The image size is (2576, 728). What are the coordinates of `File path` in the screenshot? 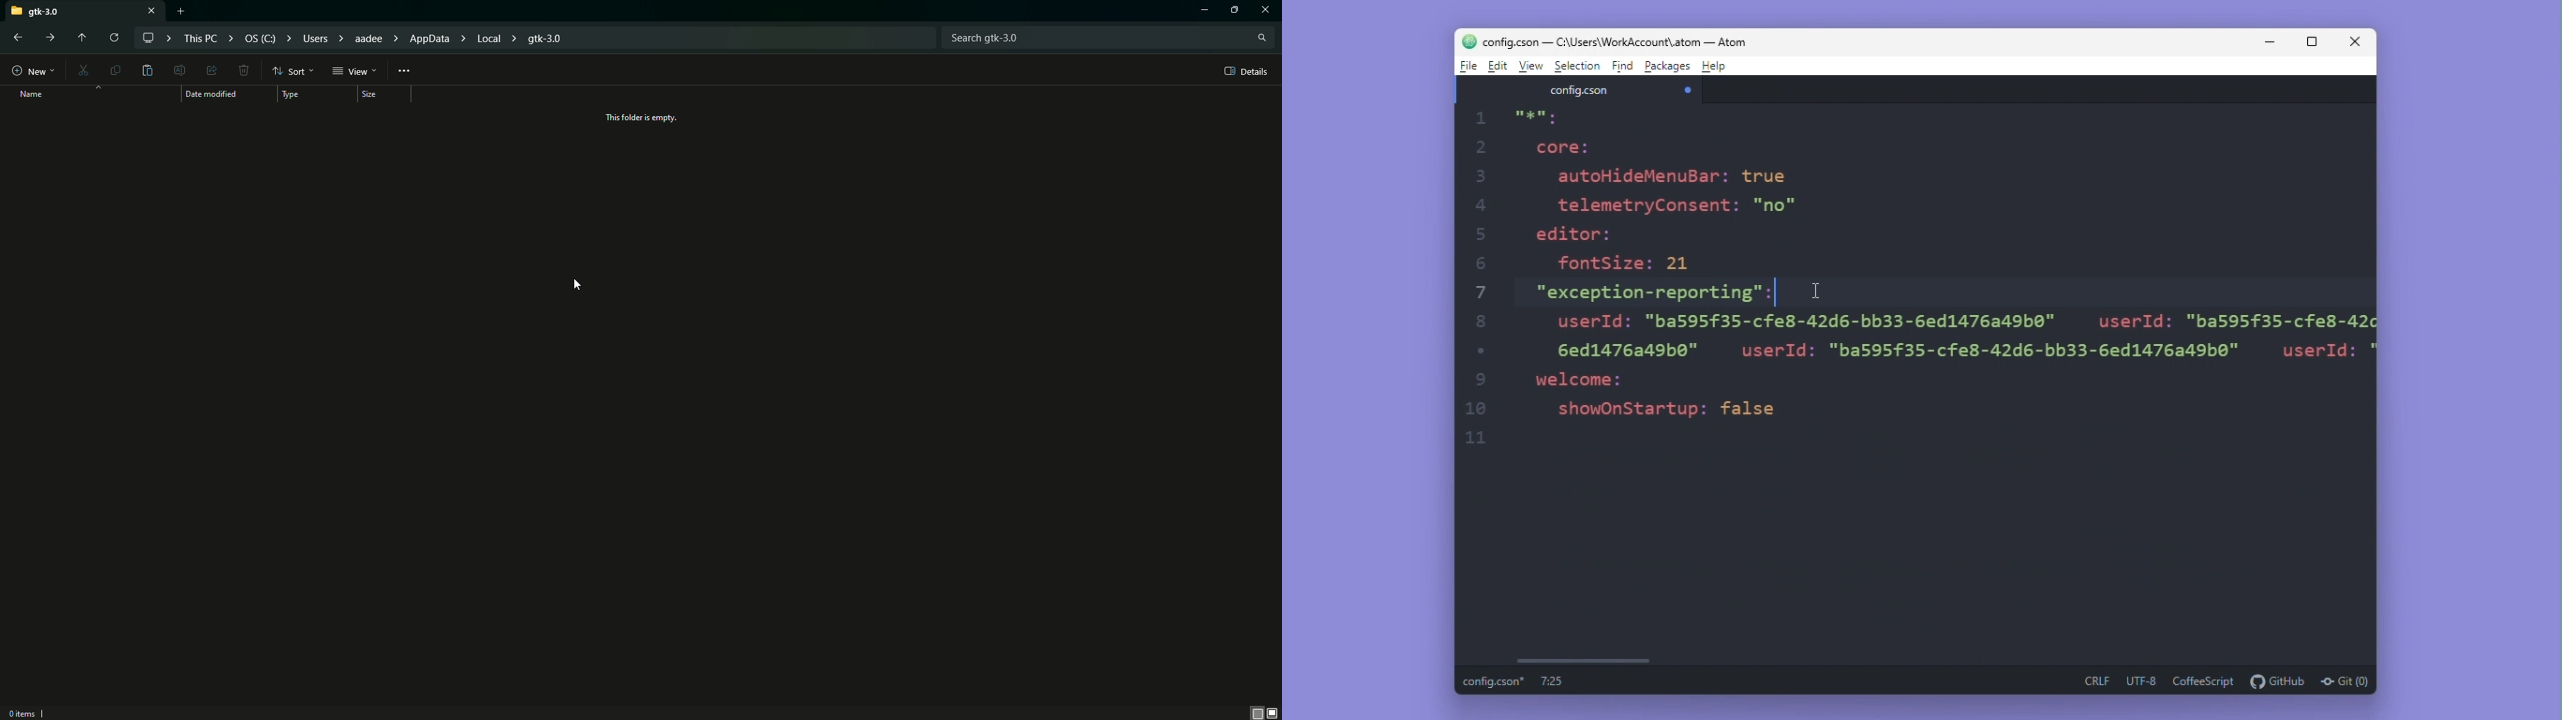 It's located at (360, 38).